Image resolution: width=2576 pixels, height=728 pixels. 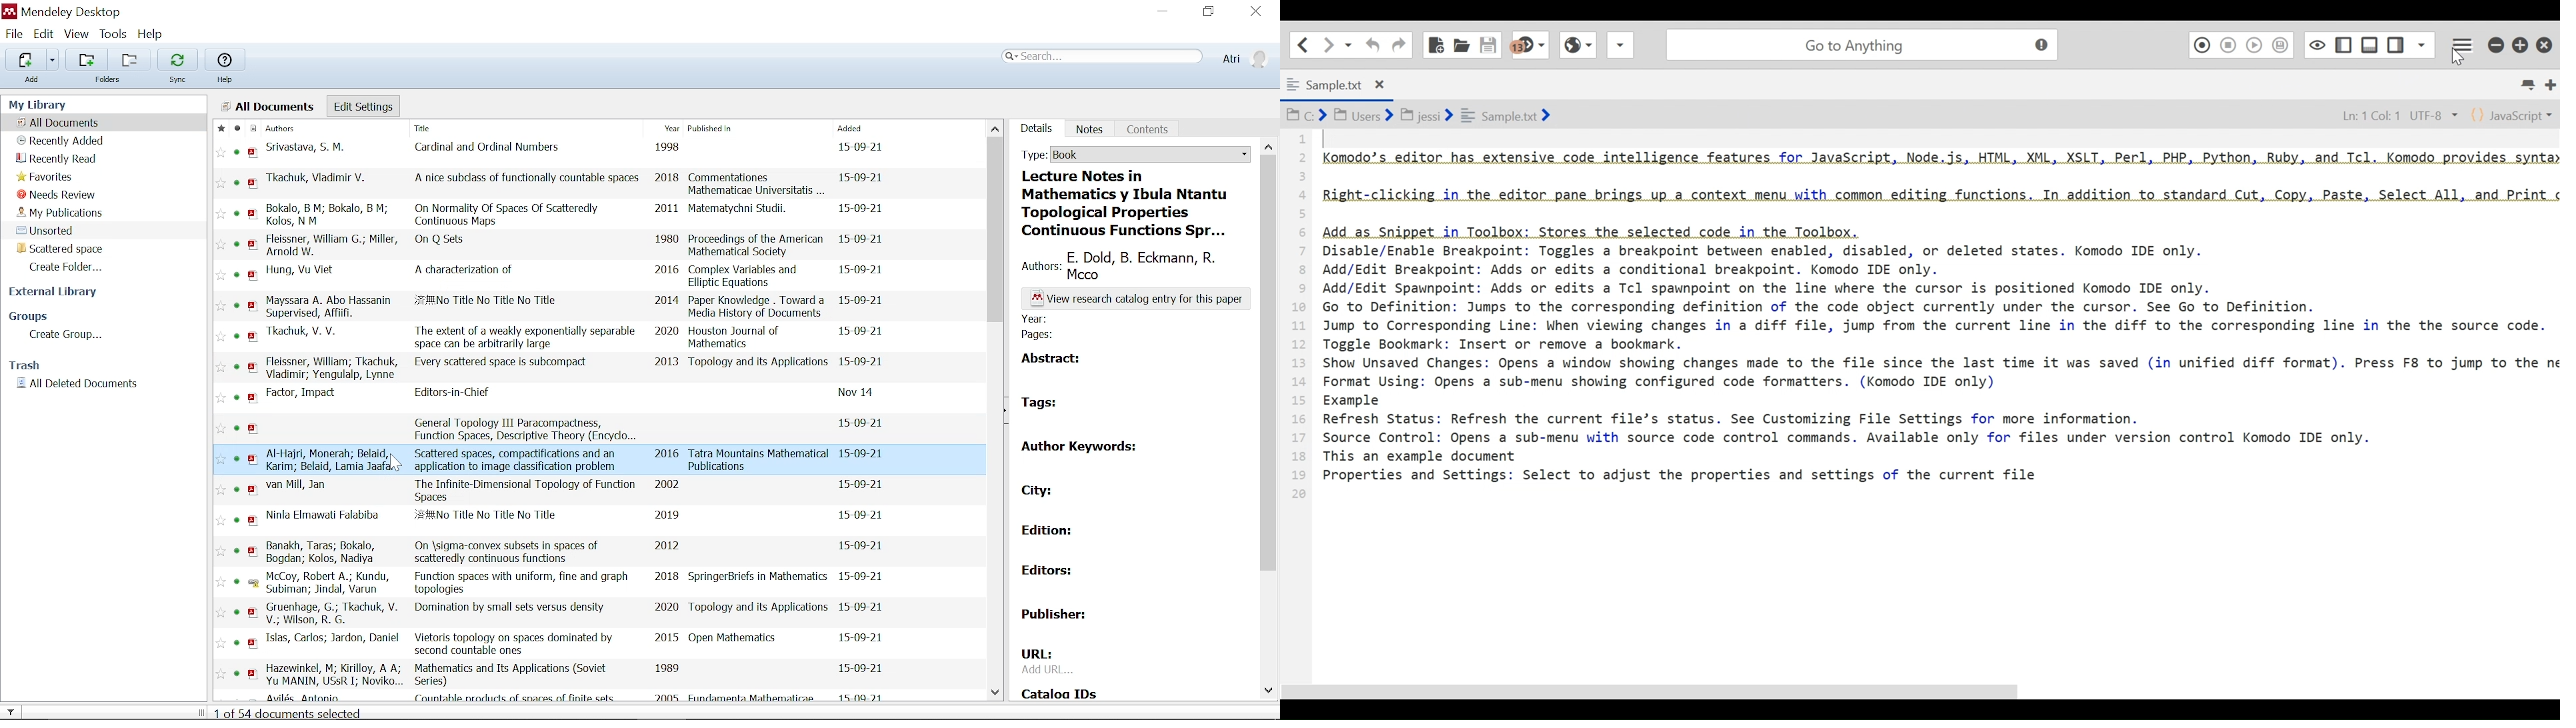 I want to click on Matematychni Studil, so click(x=739, y=211).